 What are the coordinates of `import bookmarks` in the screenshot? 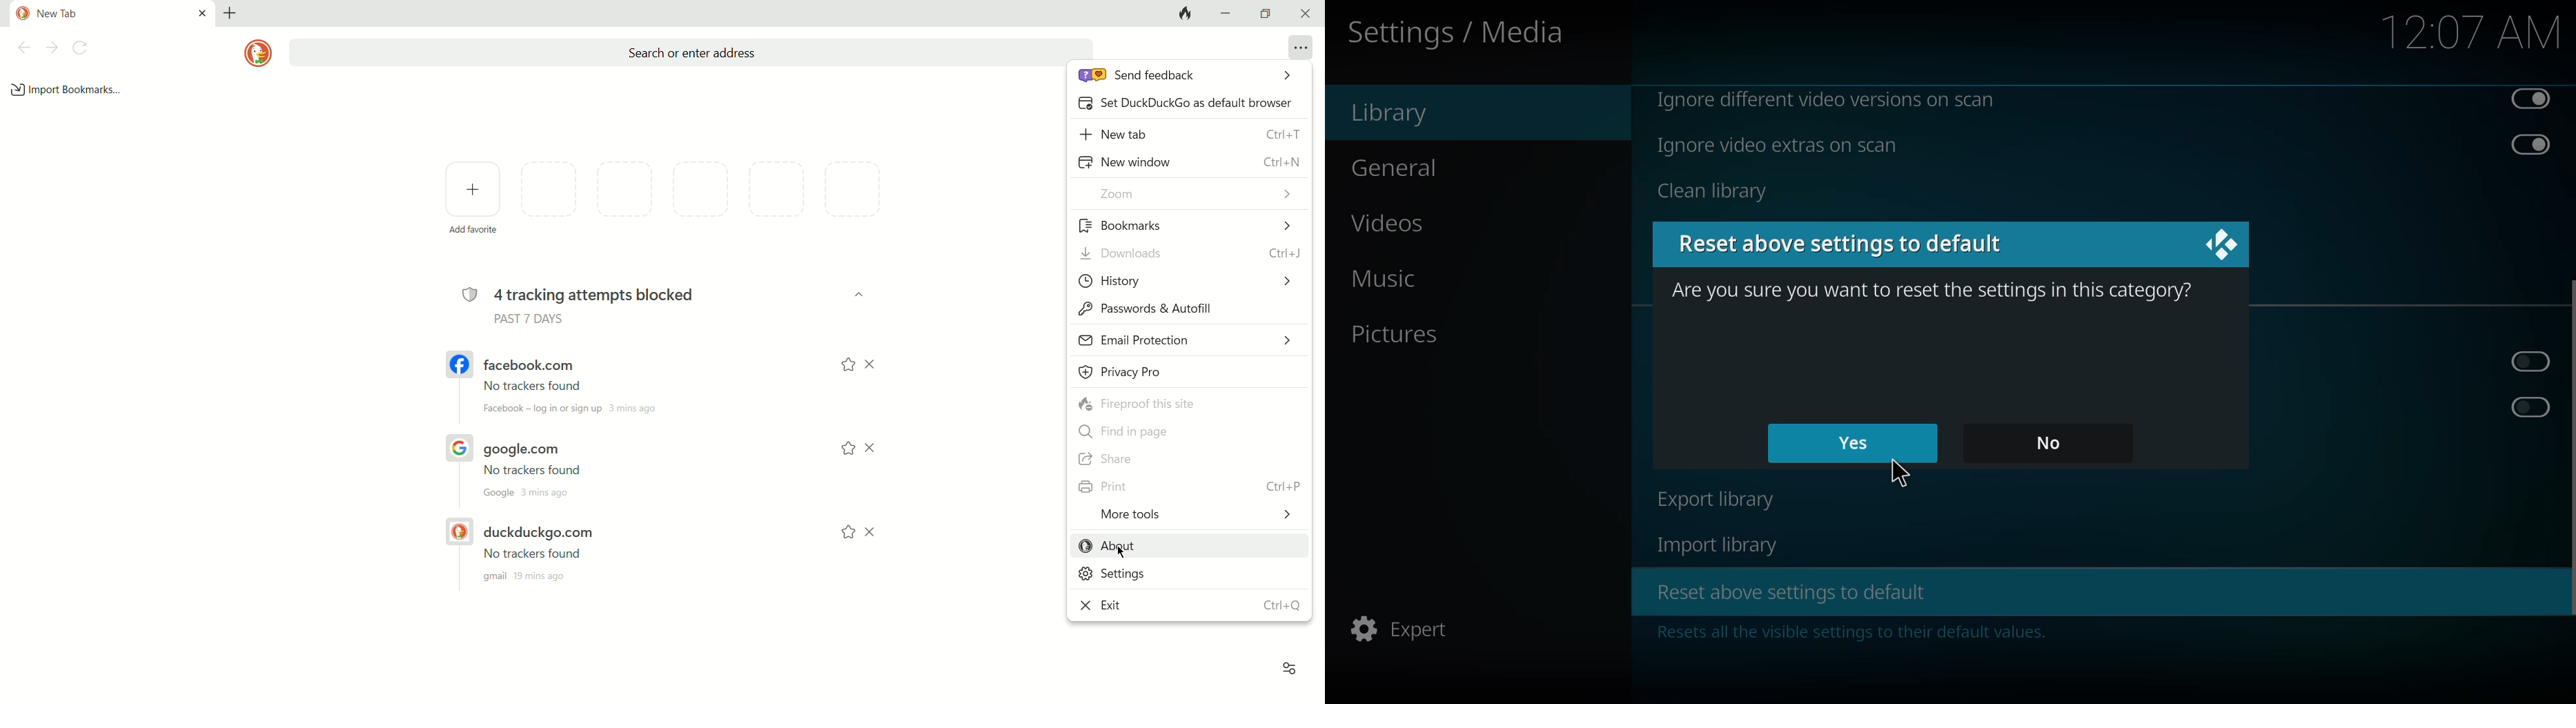 It's located at (67, 90).